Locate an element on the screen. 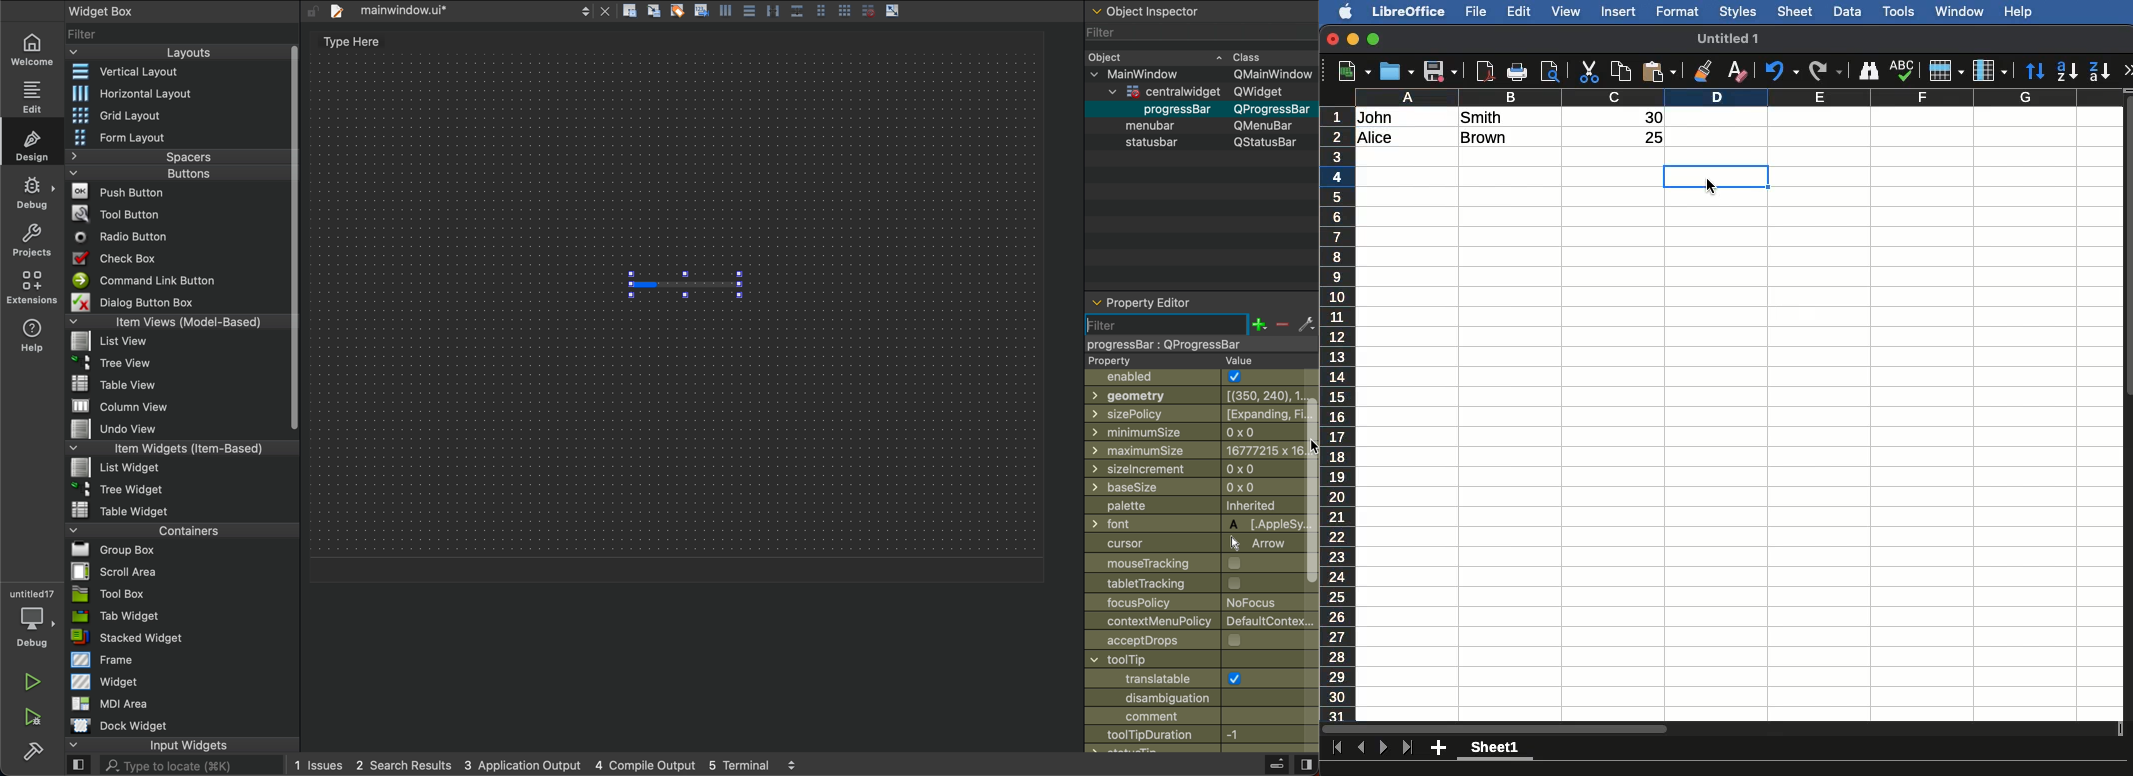  Text to column is located at coordinates (1512, 127).